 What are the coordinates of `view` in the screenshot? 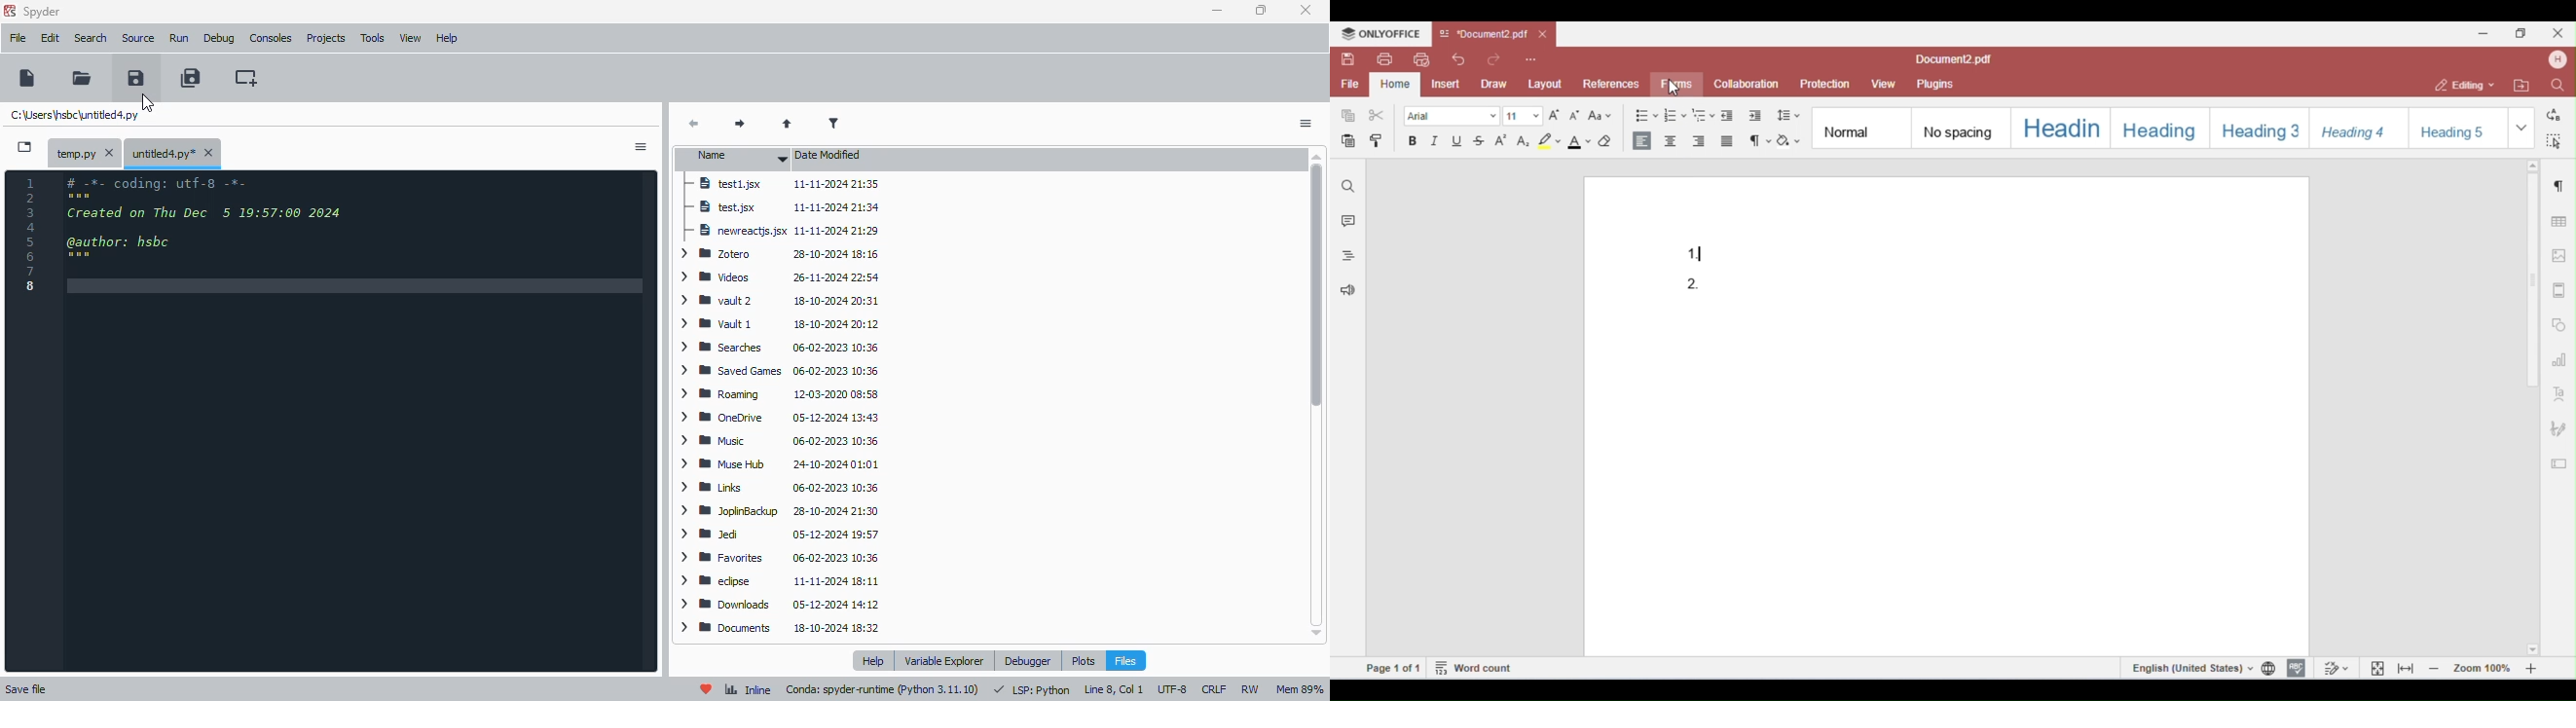 It's located at (412, 38).